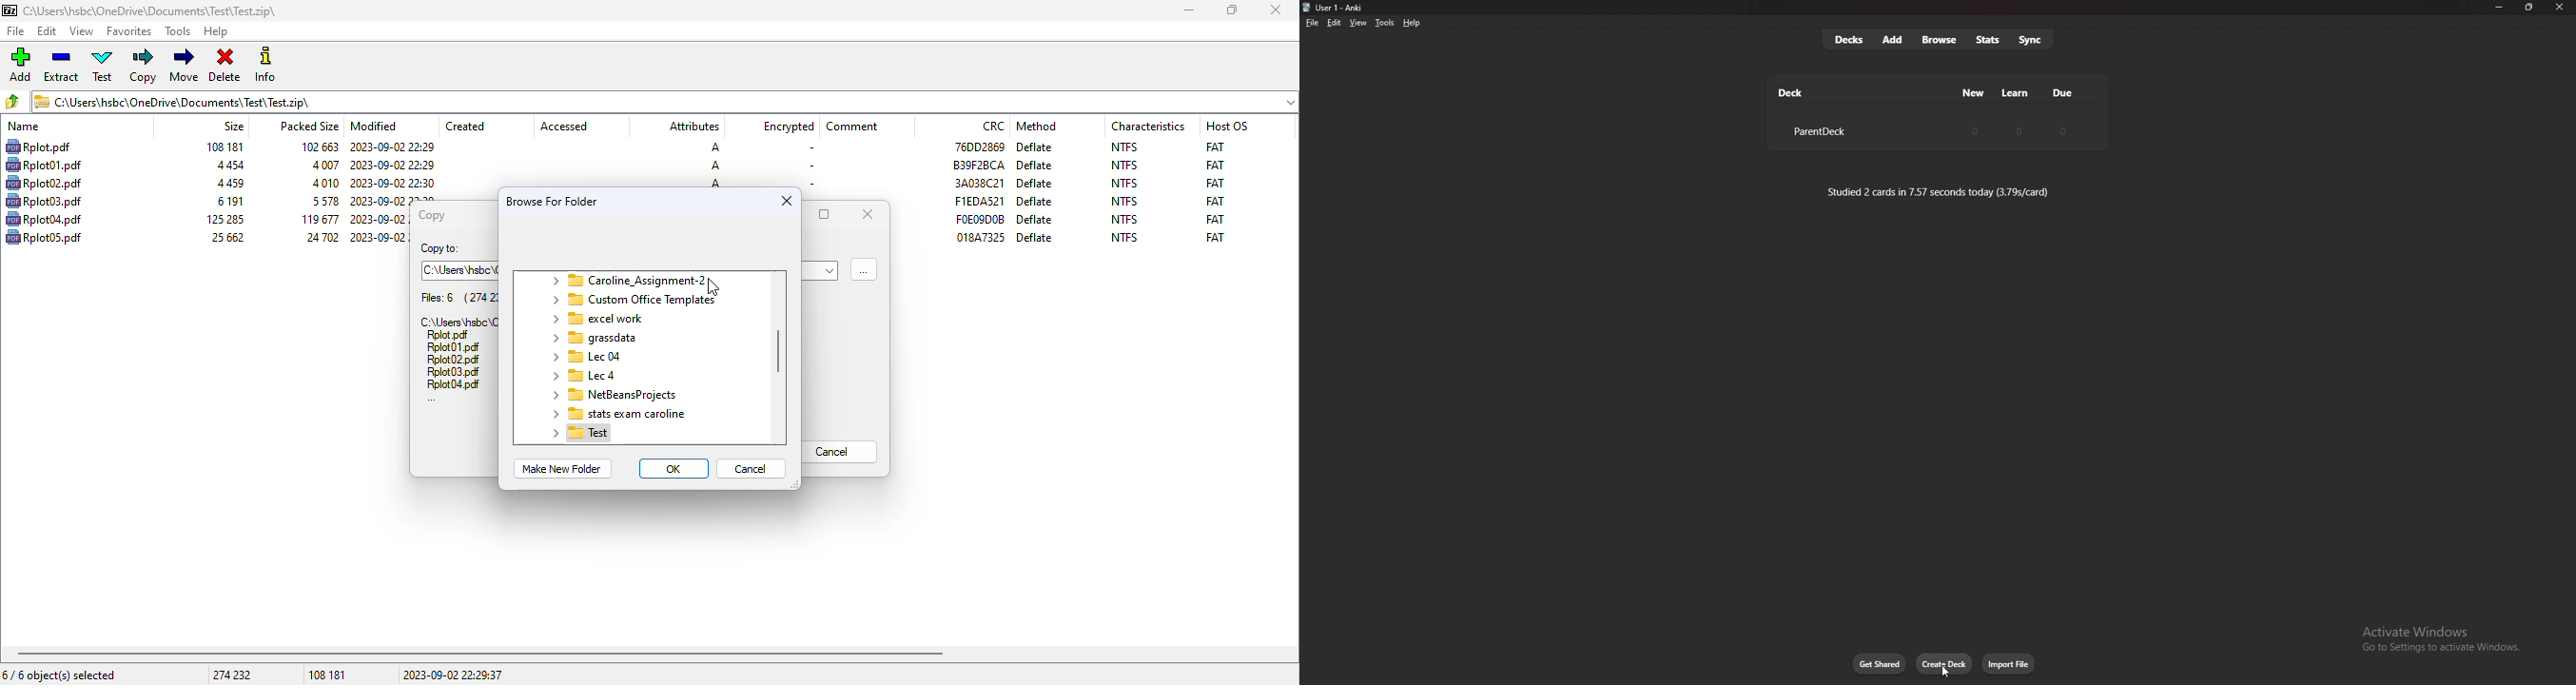 Image resolution: width=2576 pixels, height=700 pixels. What do you see at coordinates (216, 32) in the screenshot?
I see `help` at bounding box center [216, 32].